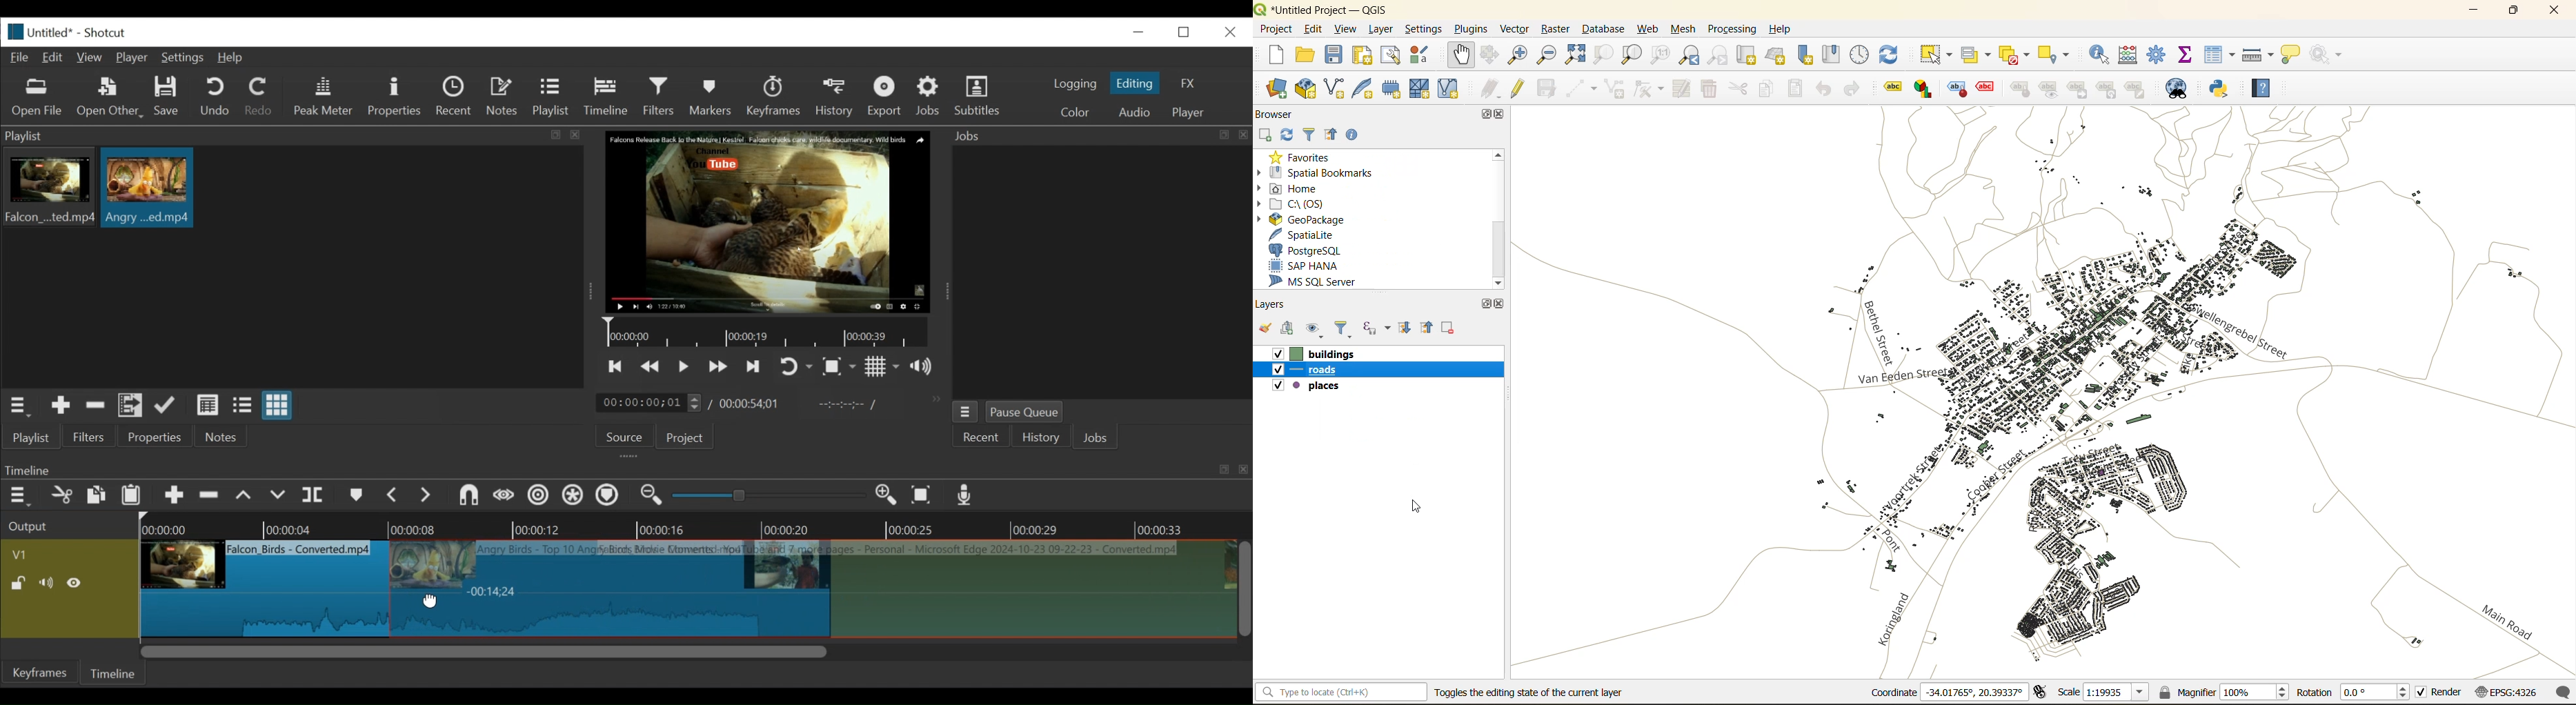  What do you see at coordinates (1311, 135) in the screenshot?
I see `filter` at bounding box center [1311, 135].